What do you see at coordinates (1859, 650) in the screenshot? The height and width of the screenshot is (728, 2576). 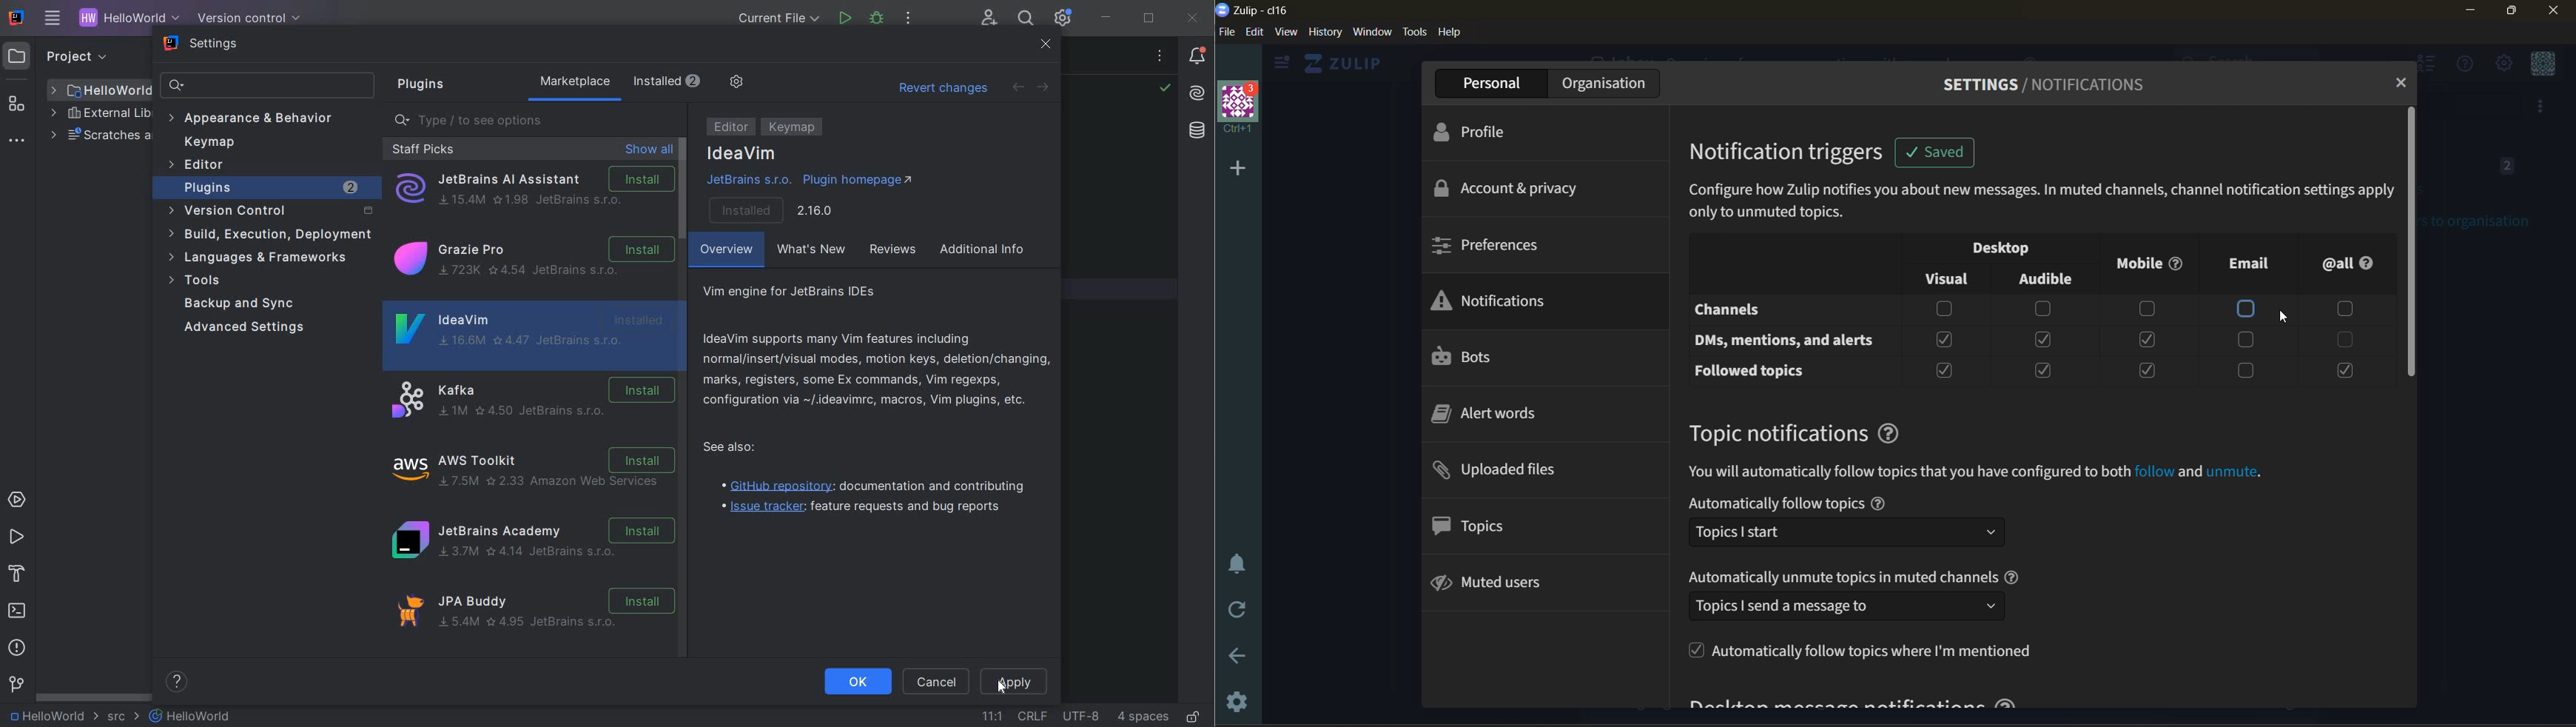 I see `Automatically follow topics where I'm mentioned` at bounding box center [1859, 650].